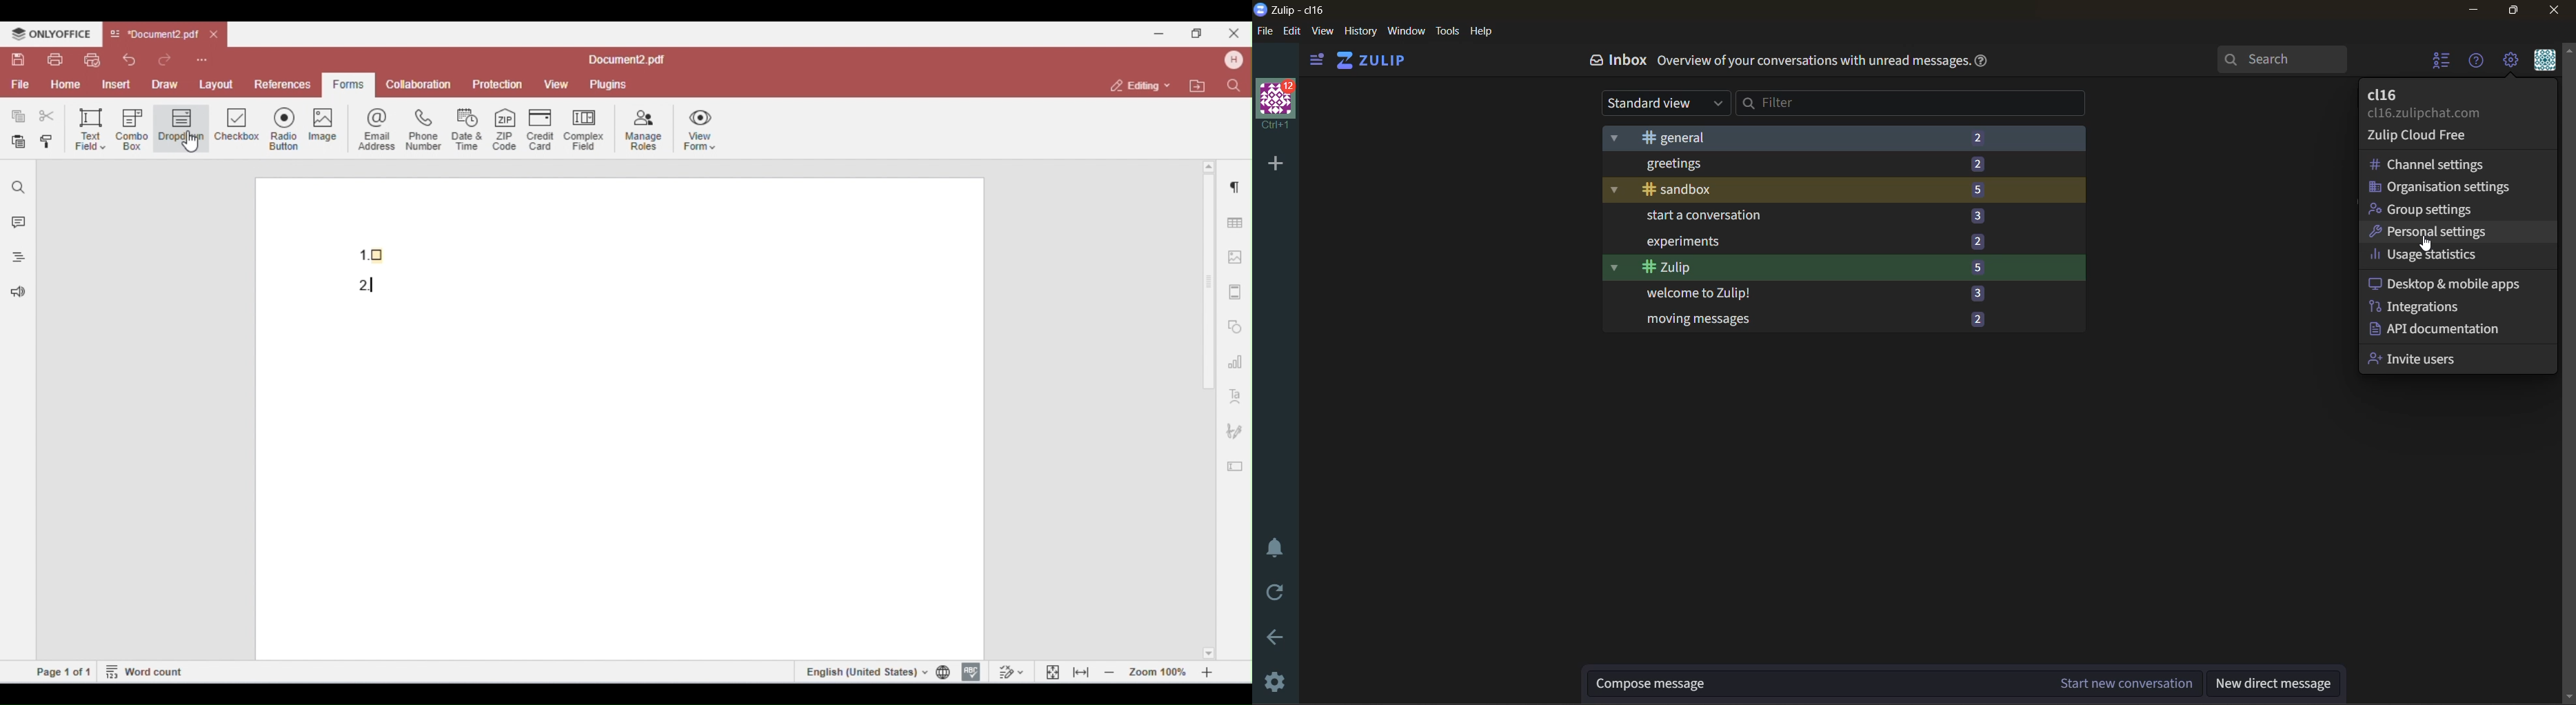 The height and width of the screenshot is (728, 2576). I want to click on help menu, so click(2480, 66).